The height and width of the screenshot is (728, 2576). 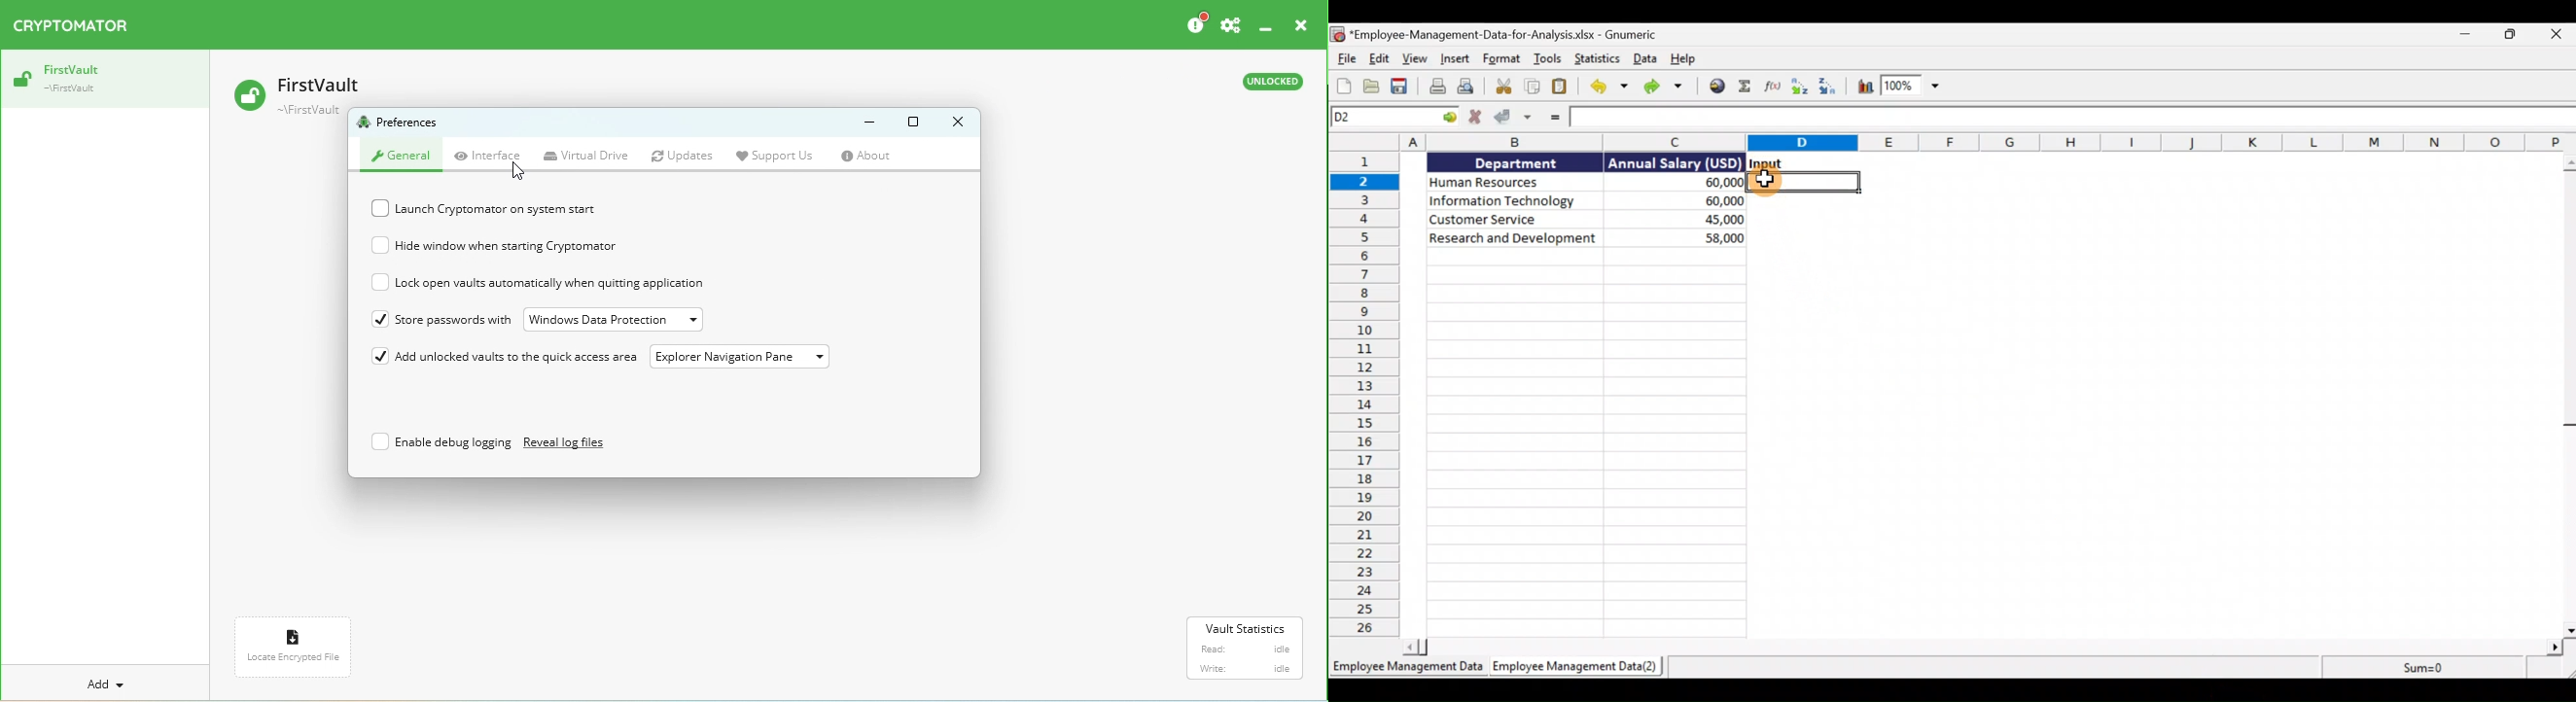 I want to click on Maximise, so click(x=2512, y=37).